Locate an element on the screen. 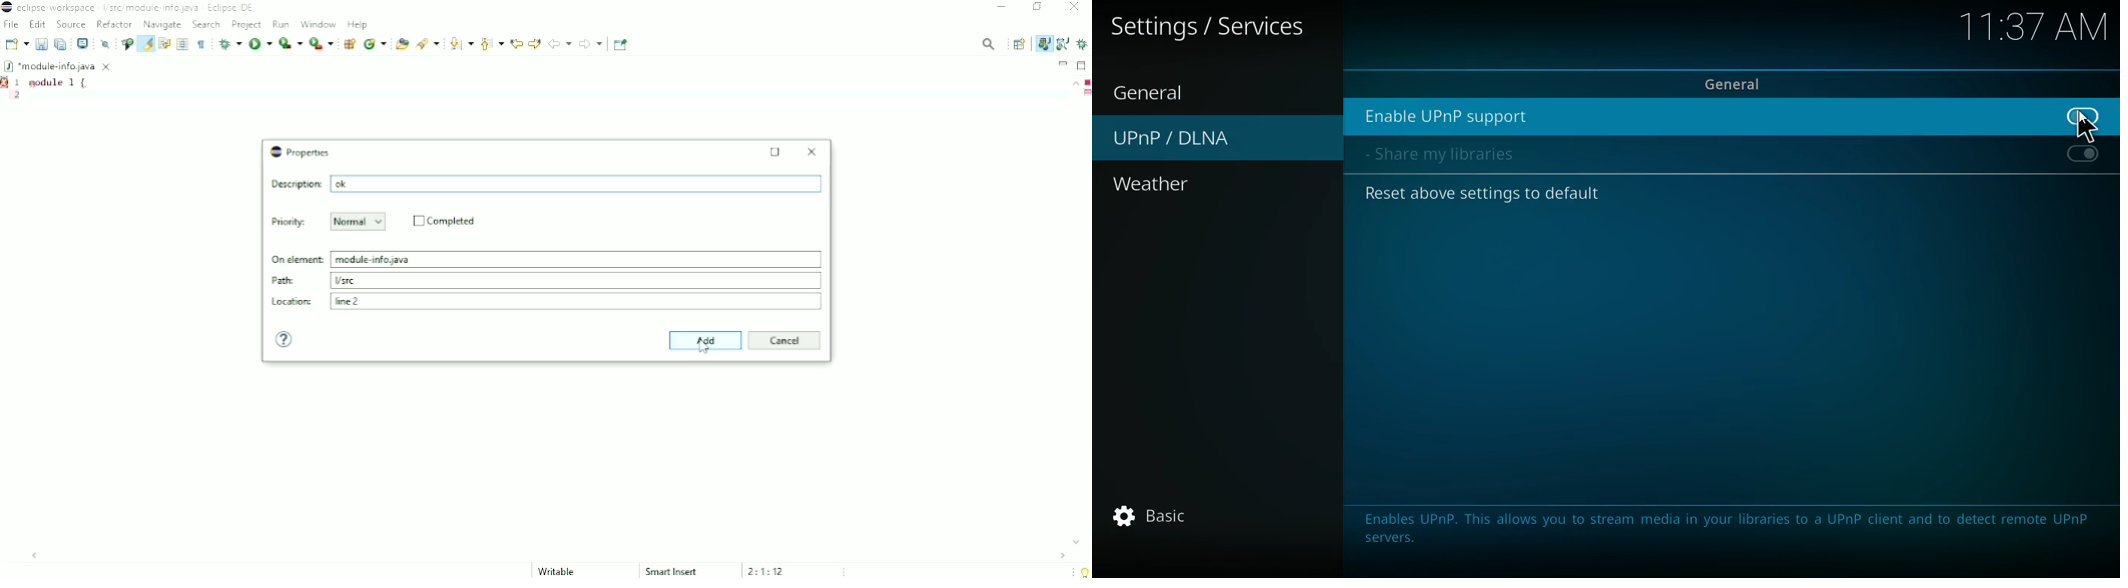 This screenshot has width=2128, height=588. on is located at coordinates (2080, 156).